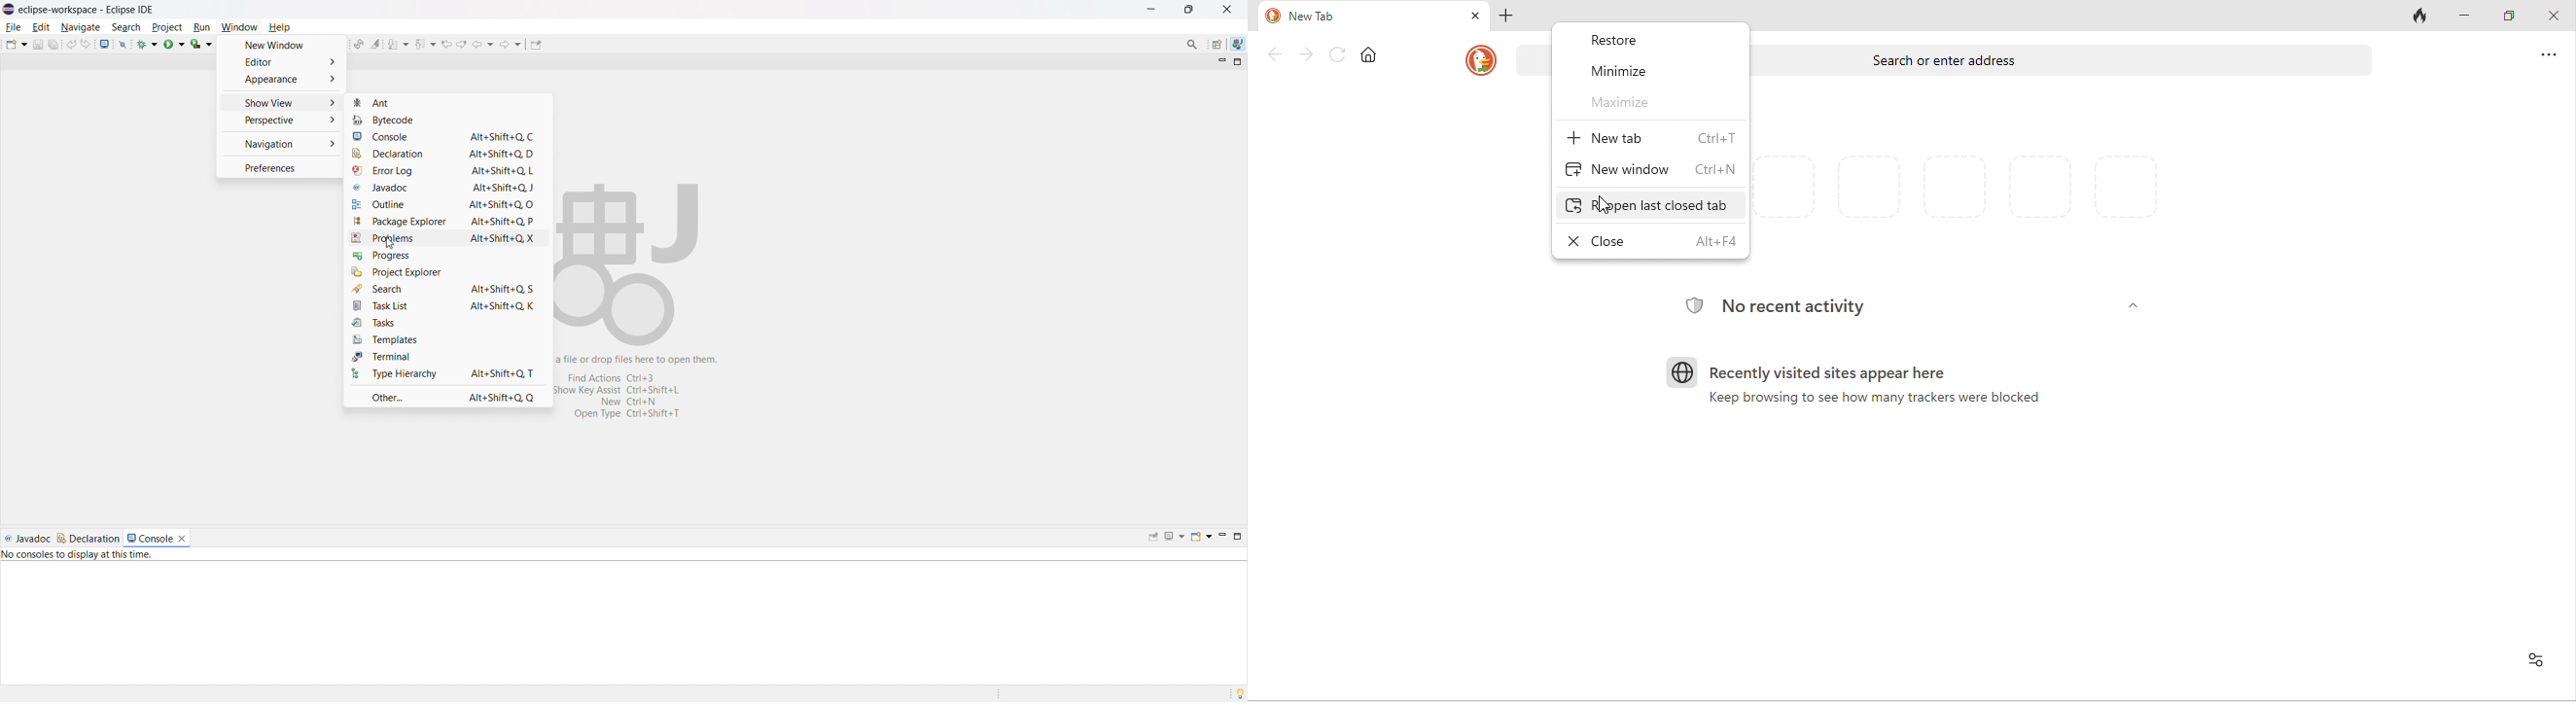 The image size is (2576, 728). I want to click on next annotation, so click(399, 44).